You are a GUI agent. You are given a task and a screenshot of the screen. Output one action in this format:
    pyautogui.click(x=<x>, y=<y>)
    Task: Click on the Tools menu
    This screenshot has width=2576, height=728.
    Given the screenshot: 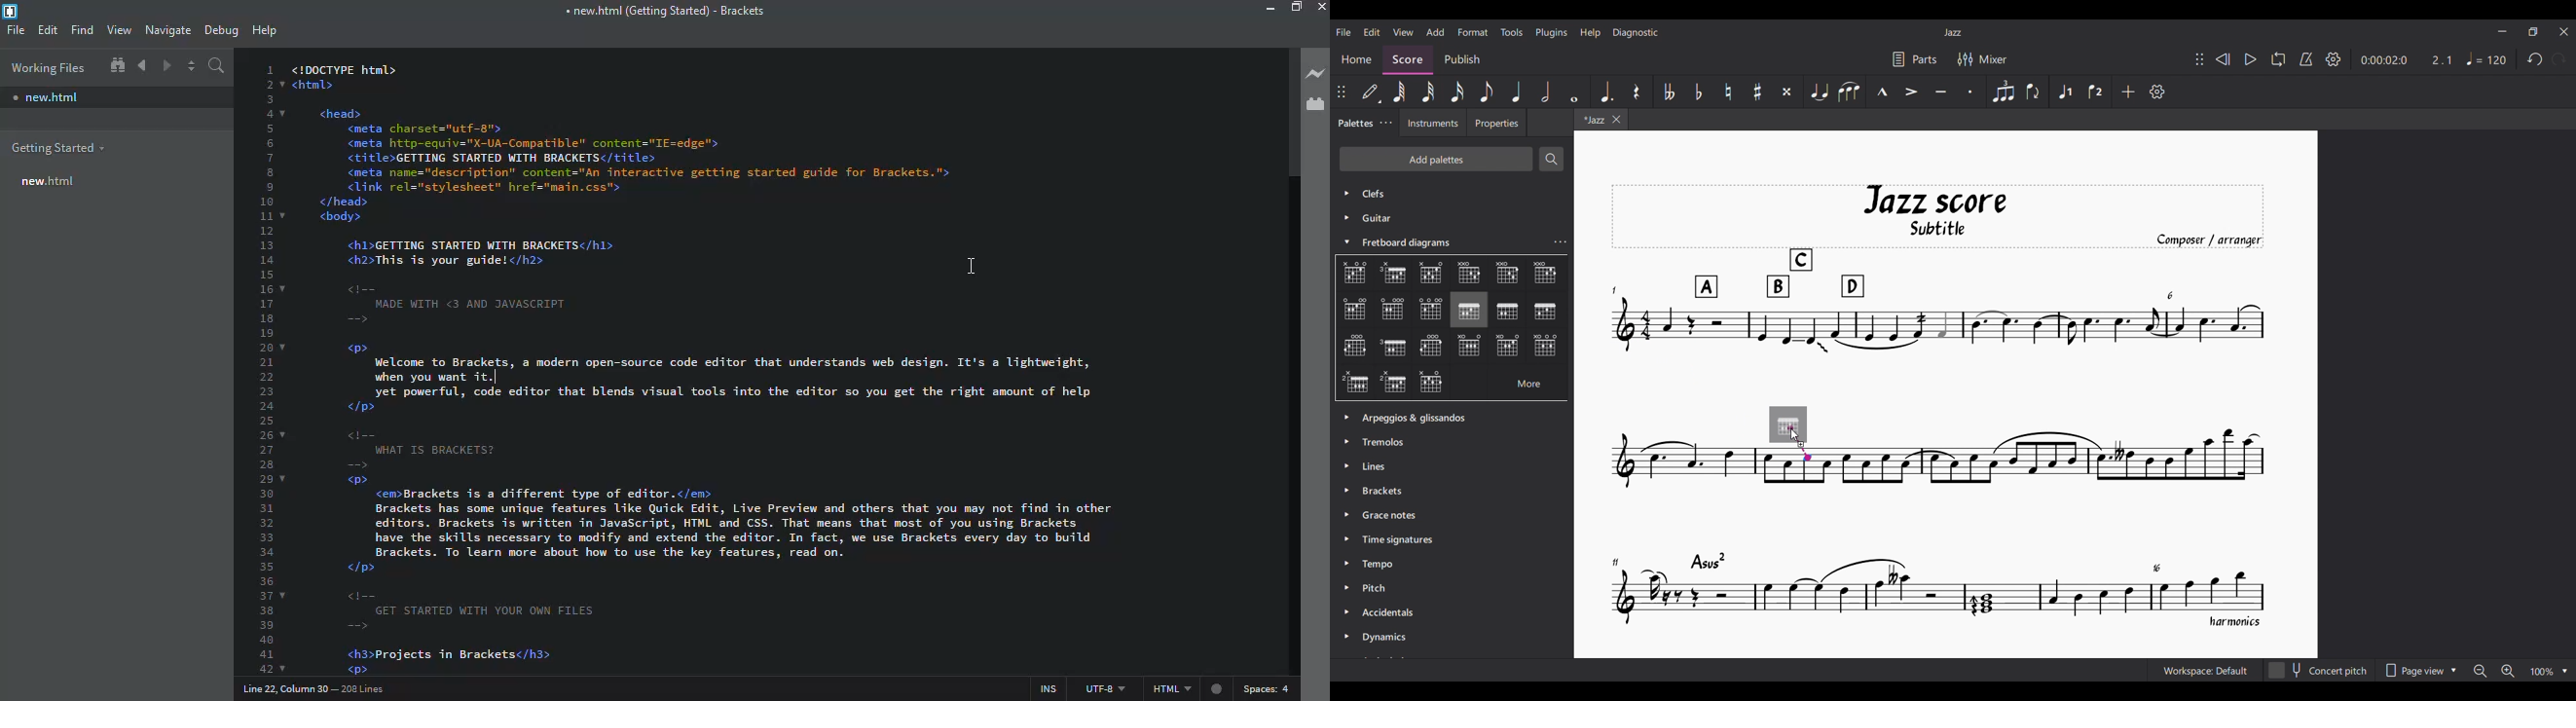 What is the action you would take?
    pyautogui.click(x=1511, y=32)
    